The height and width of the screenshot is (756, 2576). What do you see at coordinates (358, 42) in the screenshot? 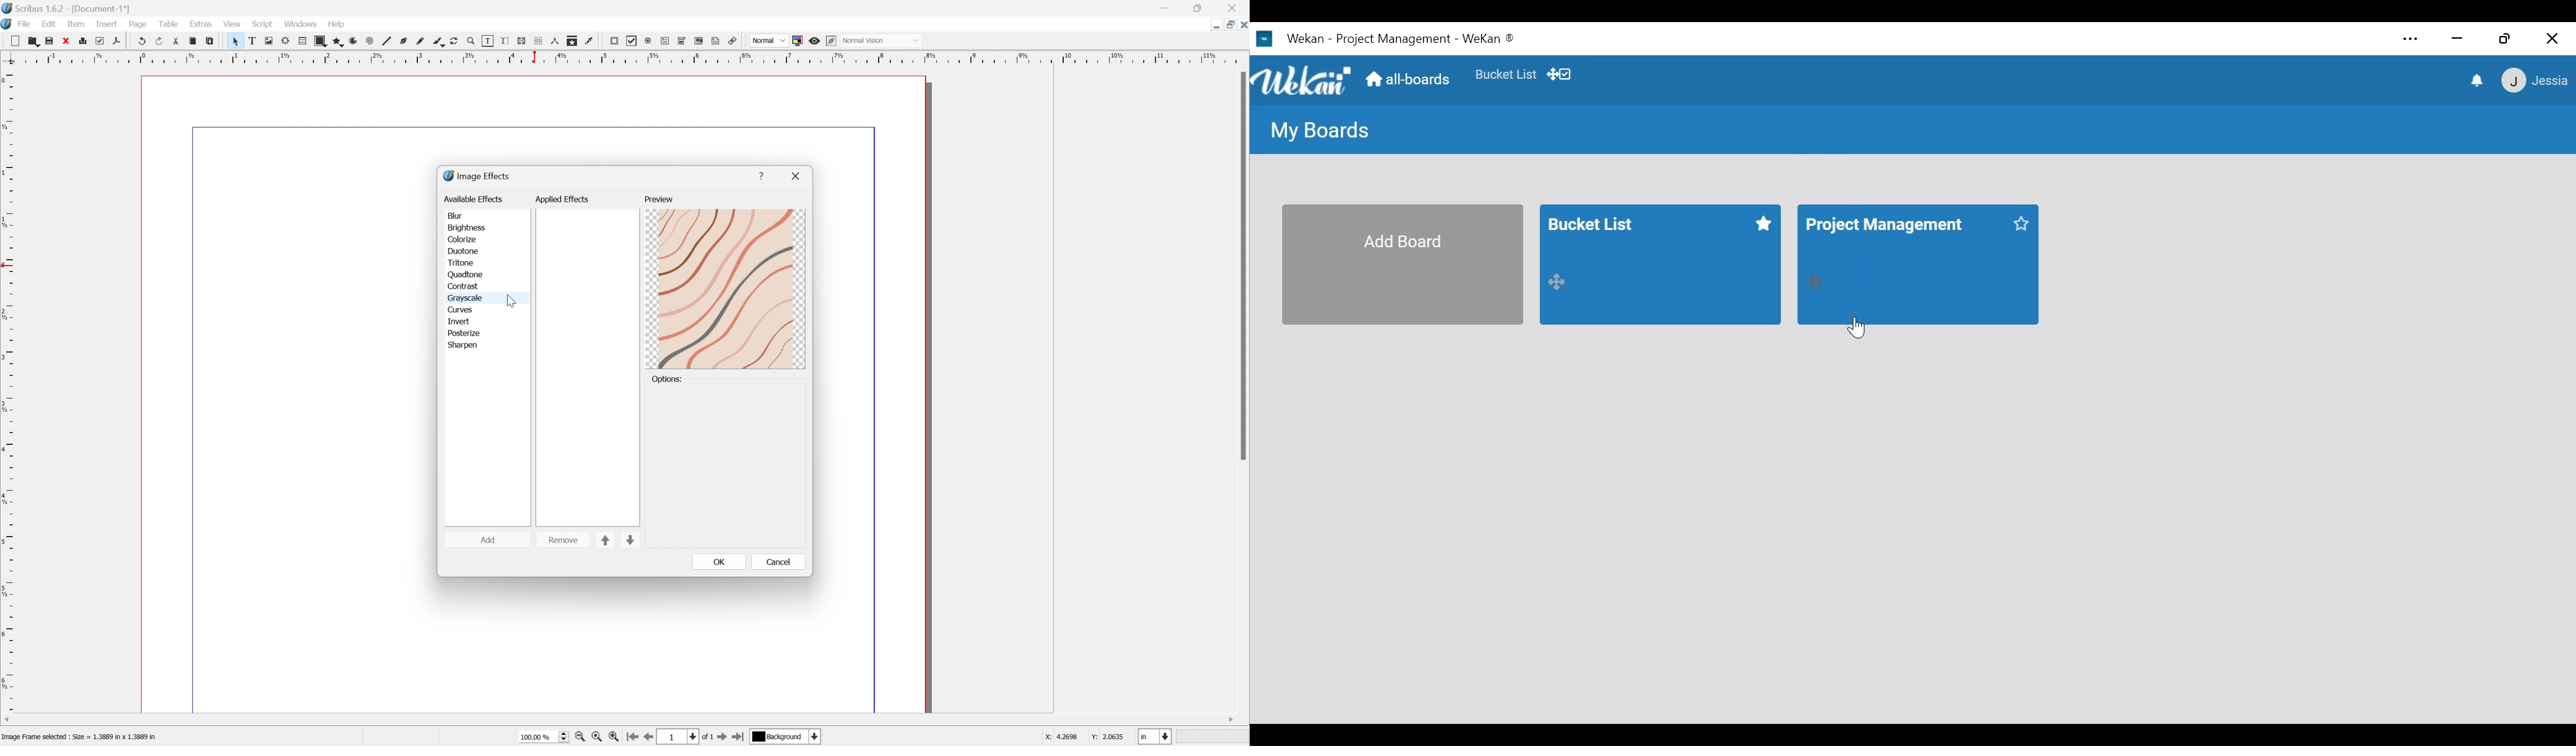
I see `Arc` at bounding box center [358, 42].